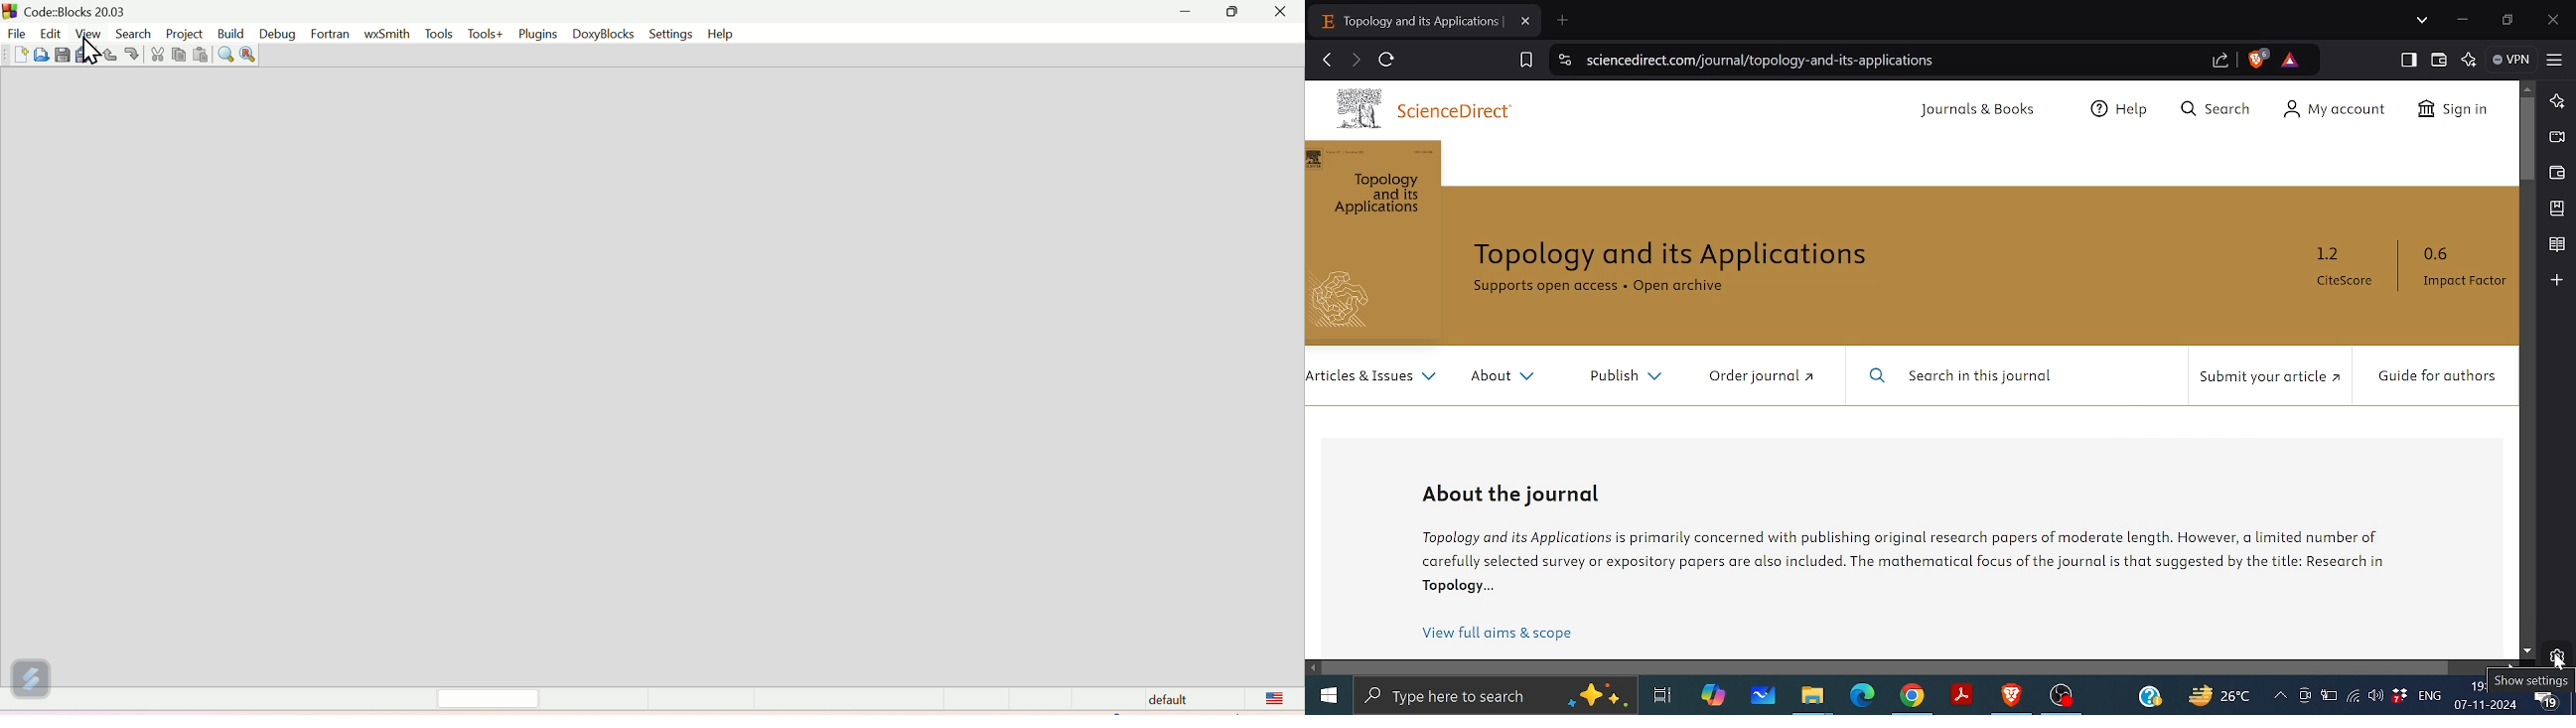  Describe the element at coordinates (1520, 495) in the screenshot. I see `About the journal` at that location.